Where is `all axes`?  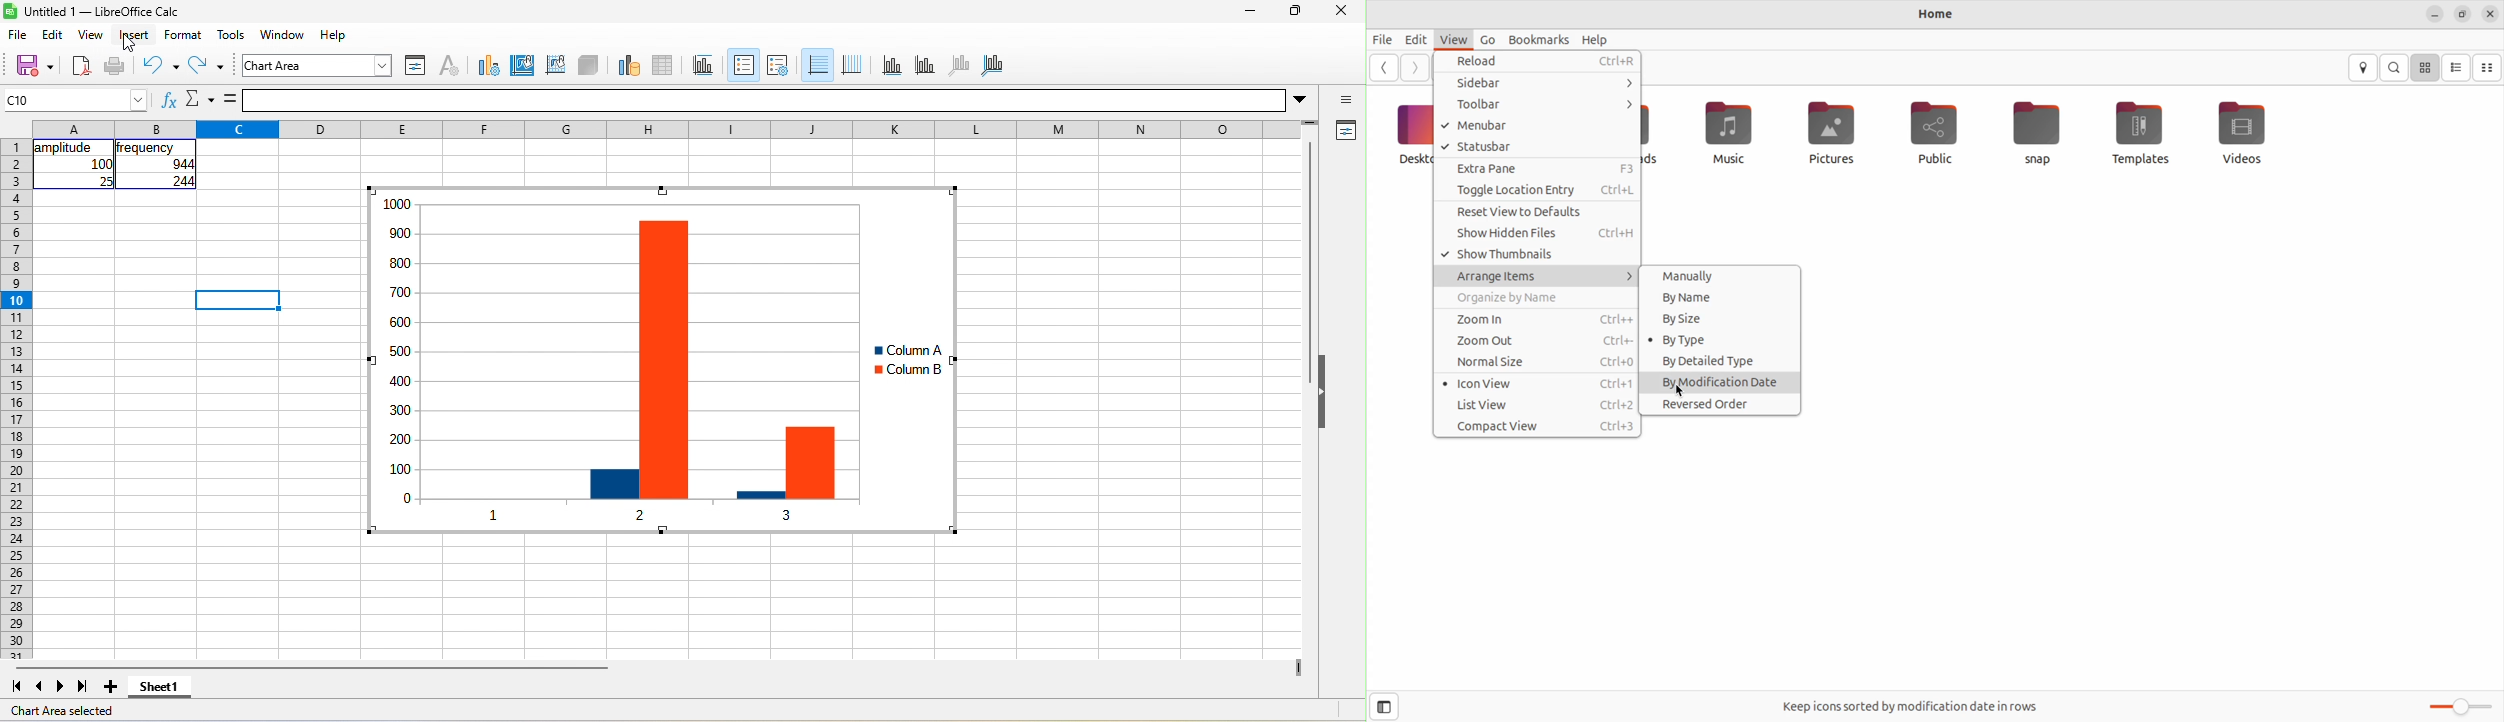
all axes is located at coordinates (993, 63).